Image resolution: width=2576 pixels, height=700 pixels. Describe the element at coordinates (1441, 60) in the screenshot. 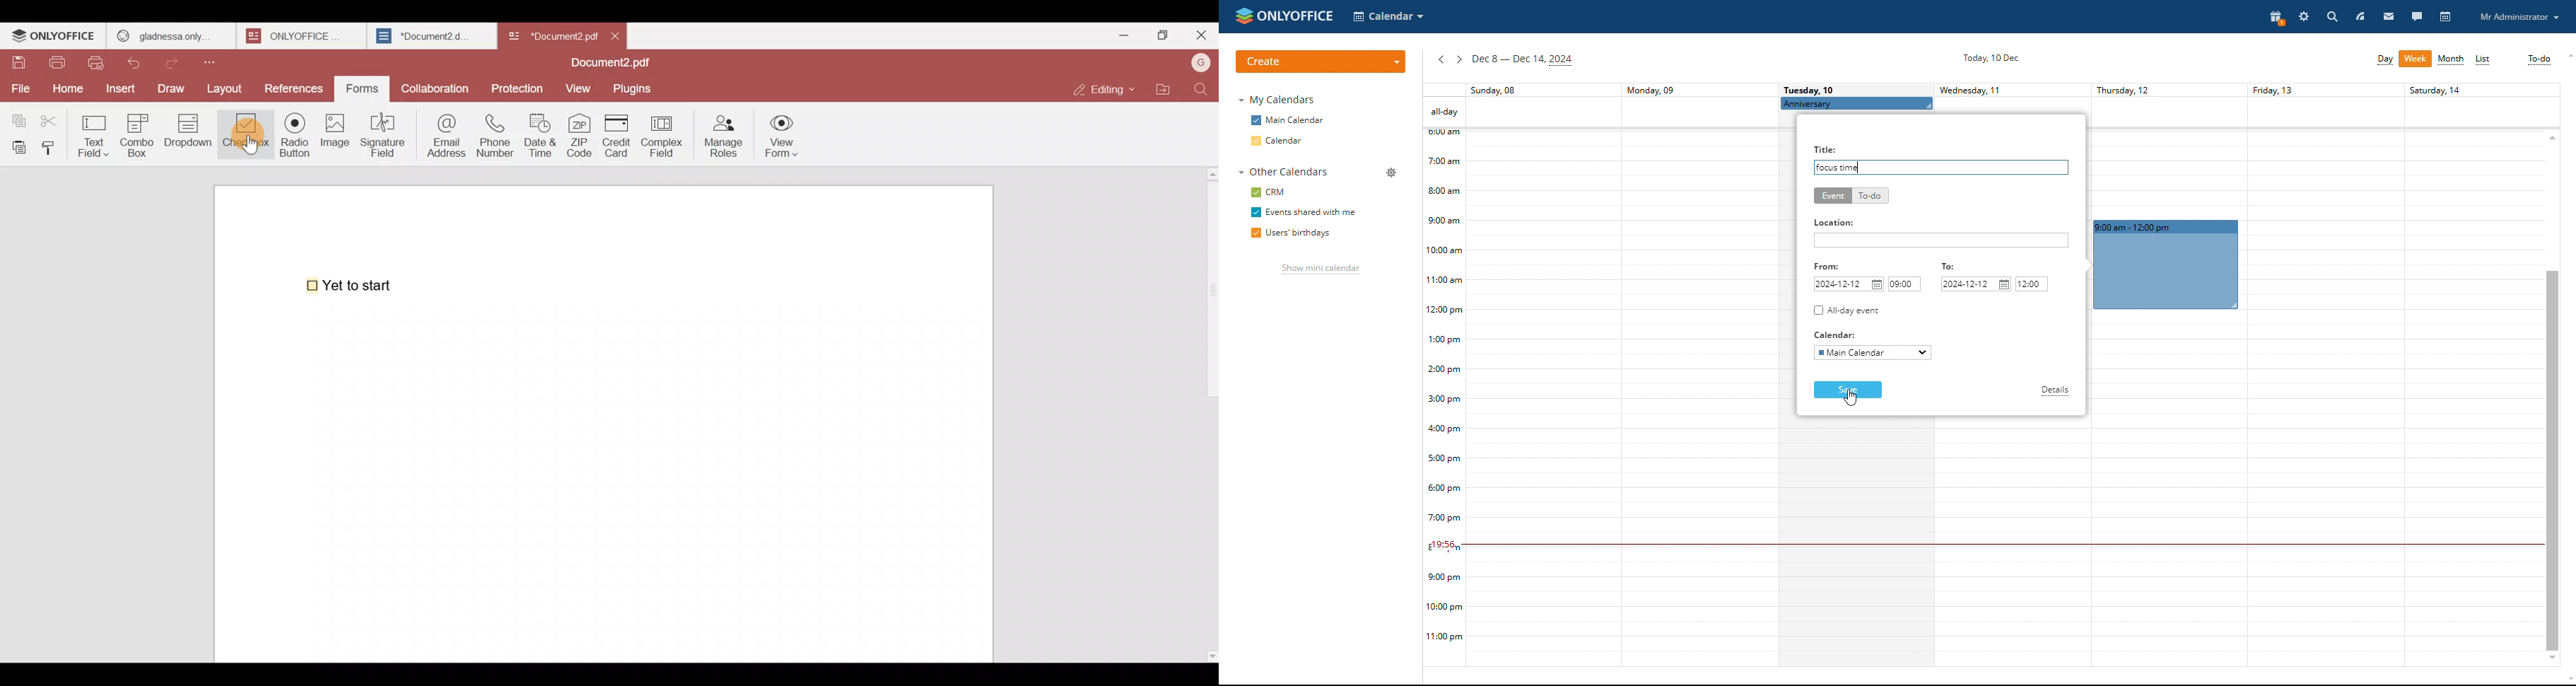

I see `previous week` at that location.